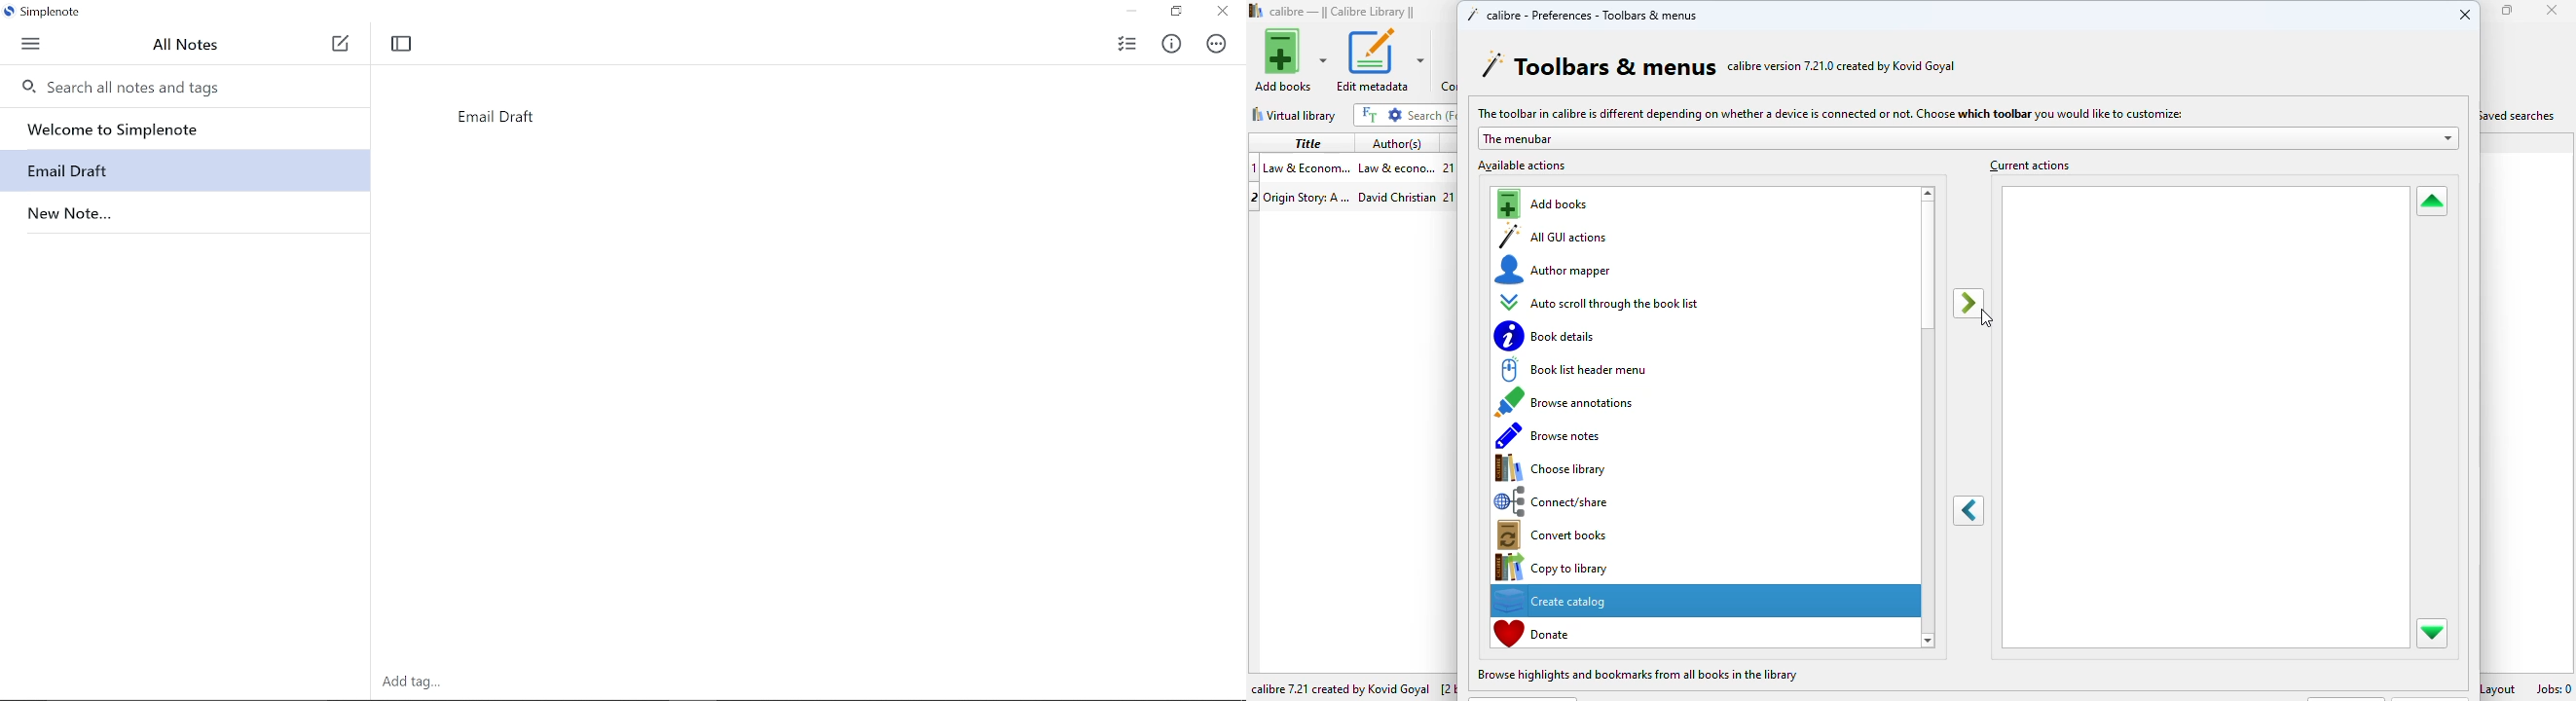 The width and height of the screenshot is (2576, 728). I want to click on move selected action down, so click(2432, 633).